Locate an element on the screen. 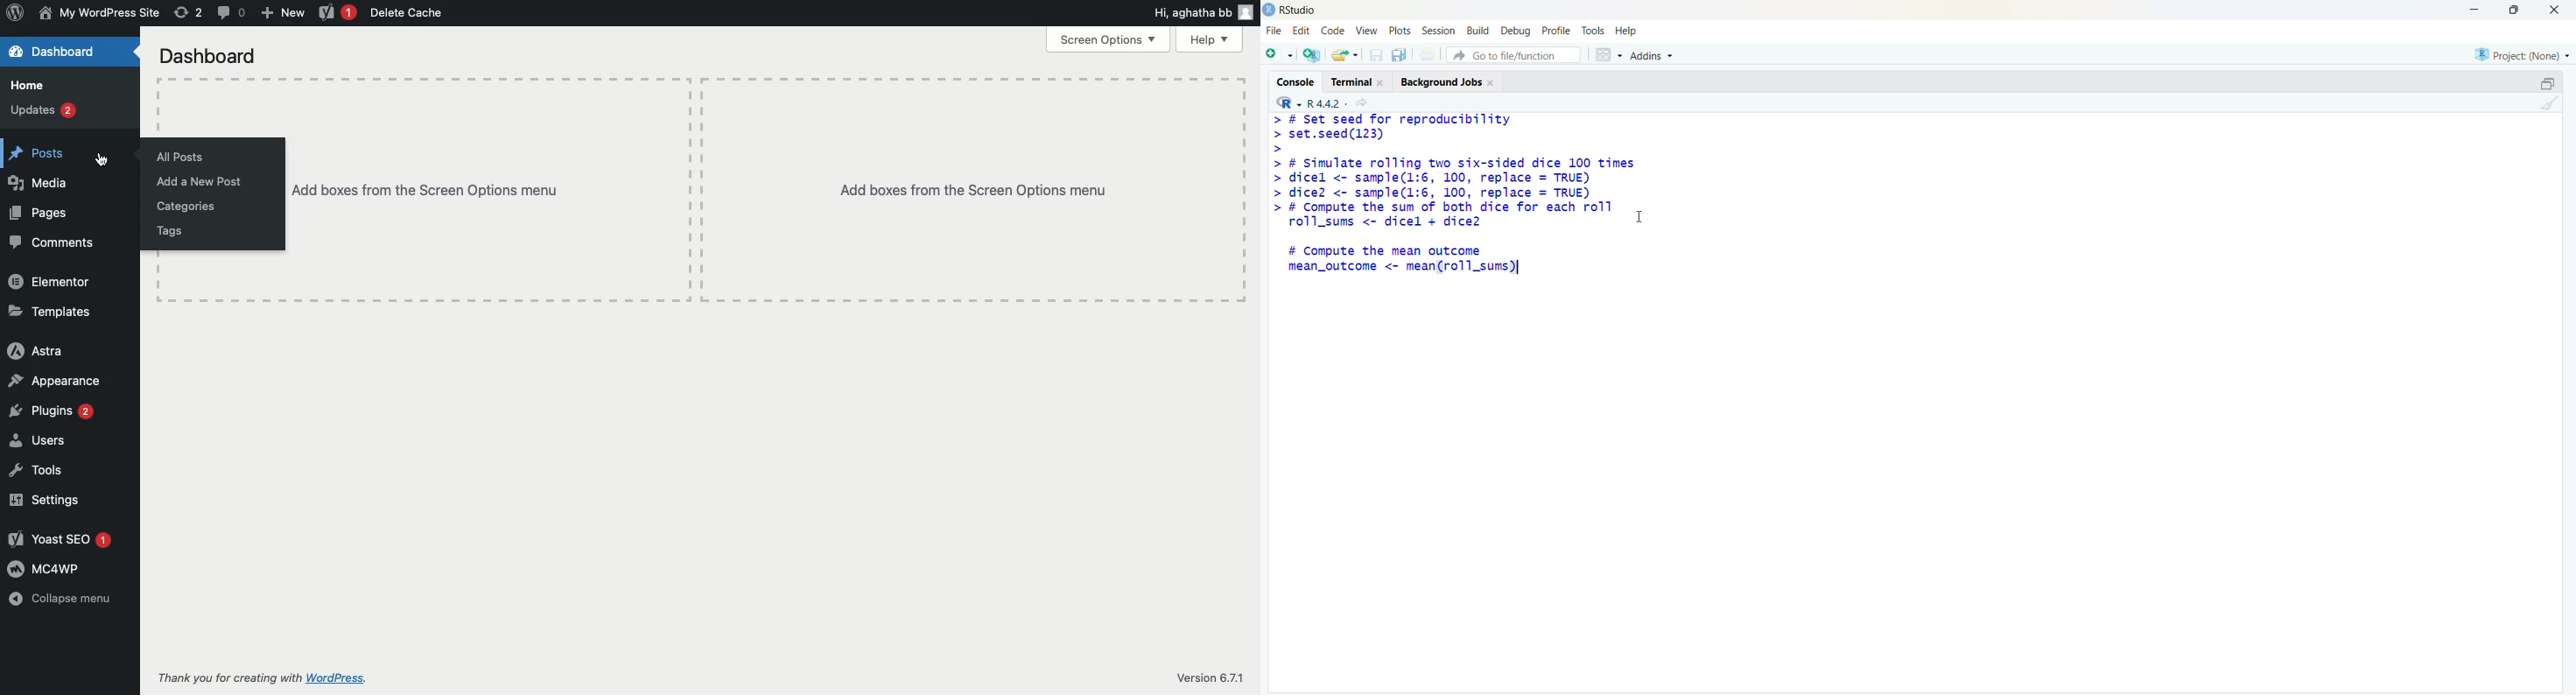  Pages is located at coordinates (39, 213).